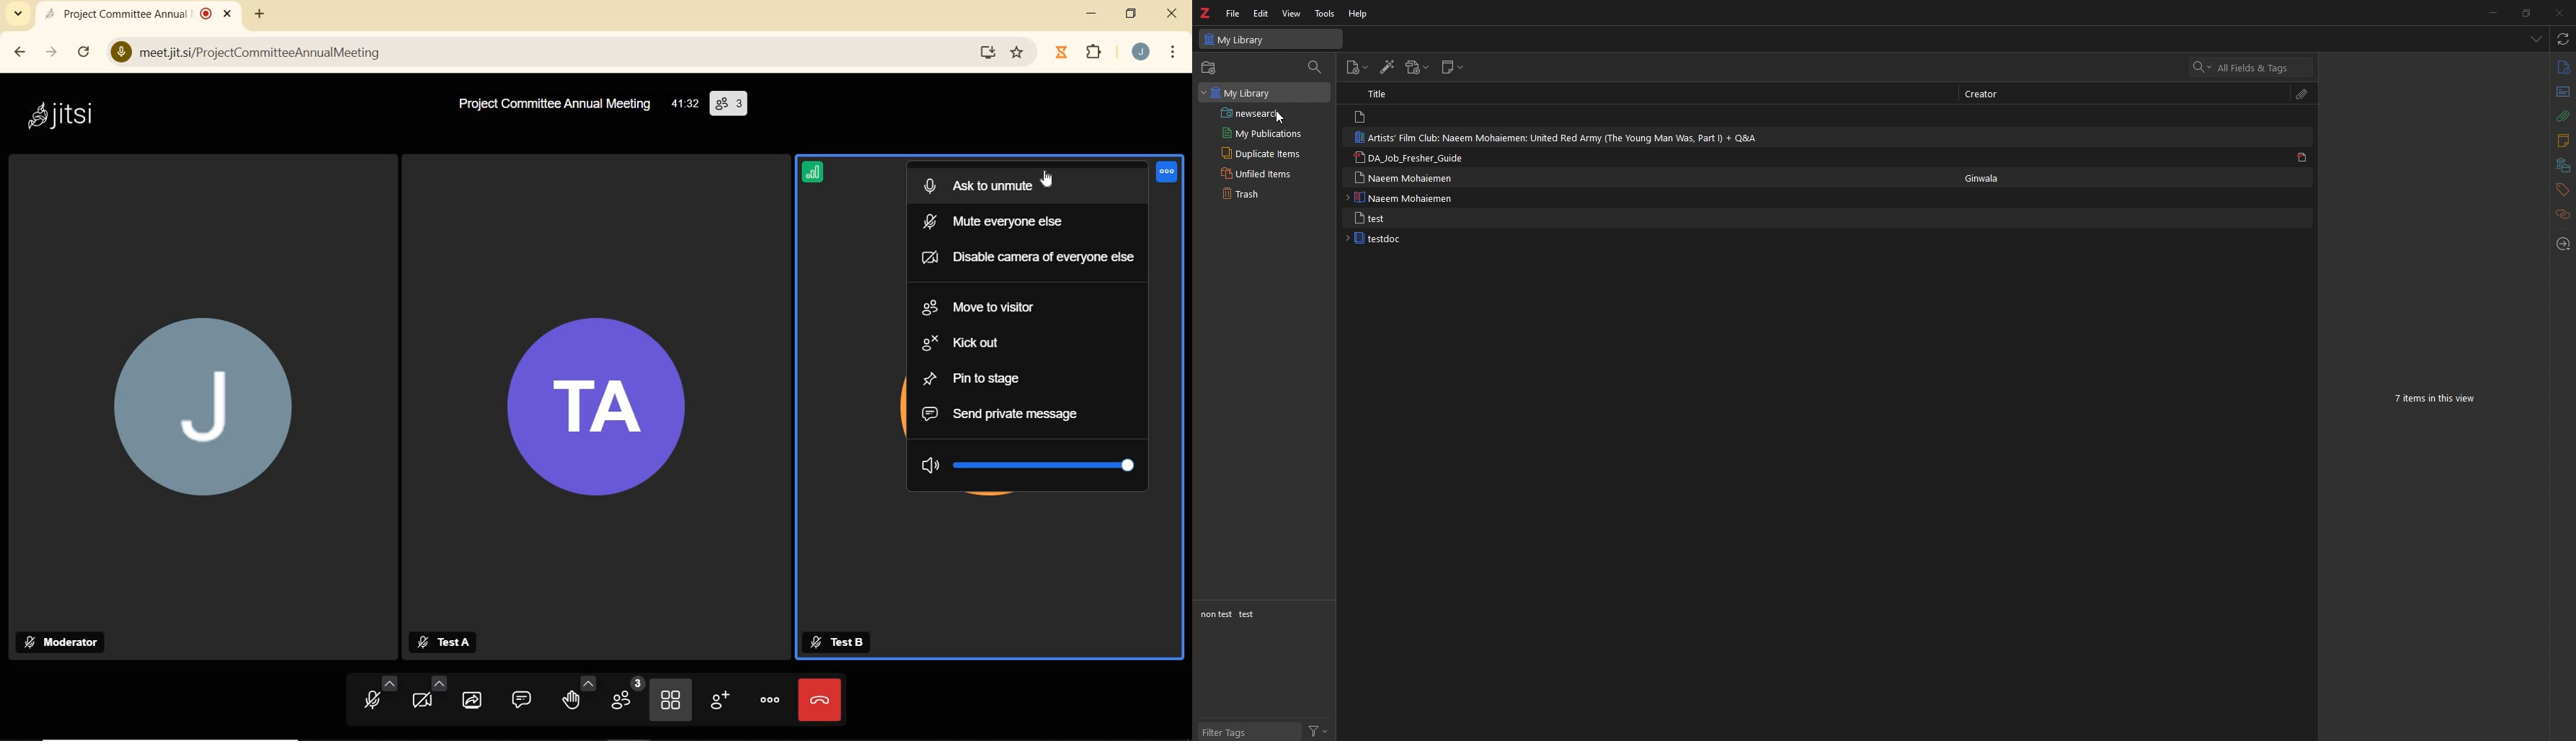 This screenshot has height=756, width=2576. What do you see at coordinates (2562, 141) in the screenshot?
I see `notes` at bounding box center [2562, 141].